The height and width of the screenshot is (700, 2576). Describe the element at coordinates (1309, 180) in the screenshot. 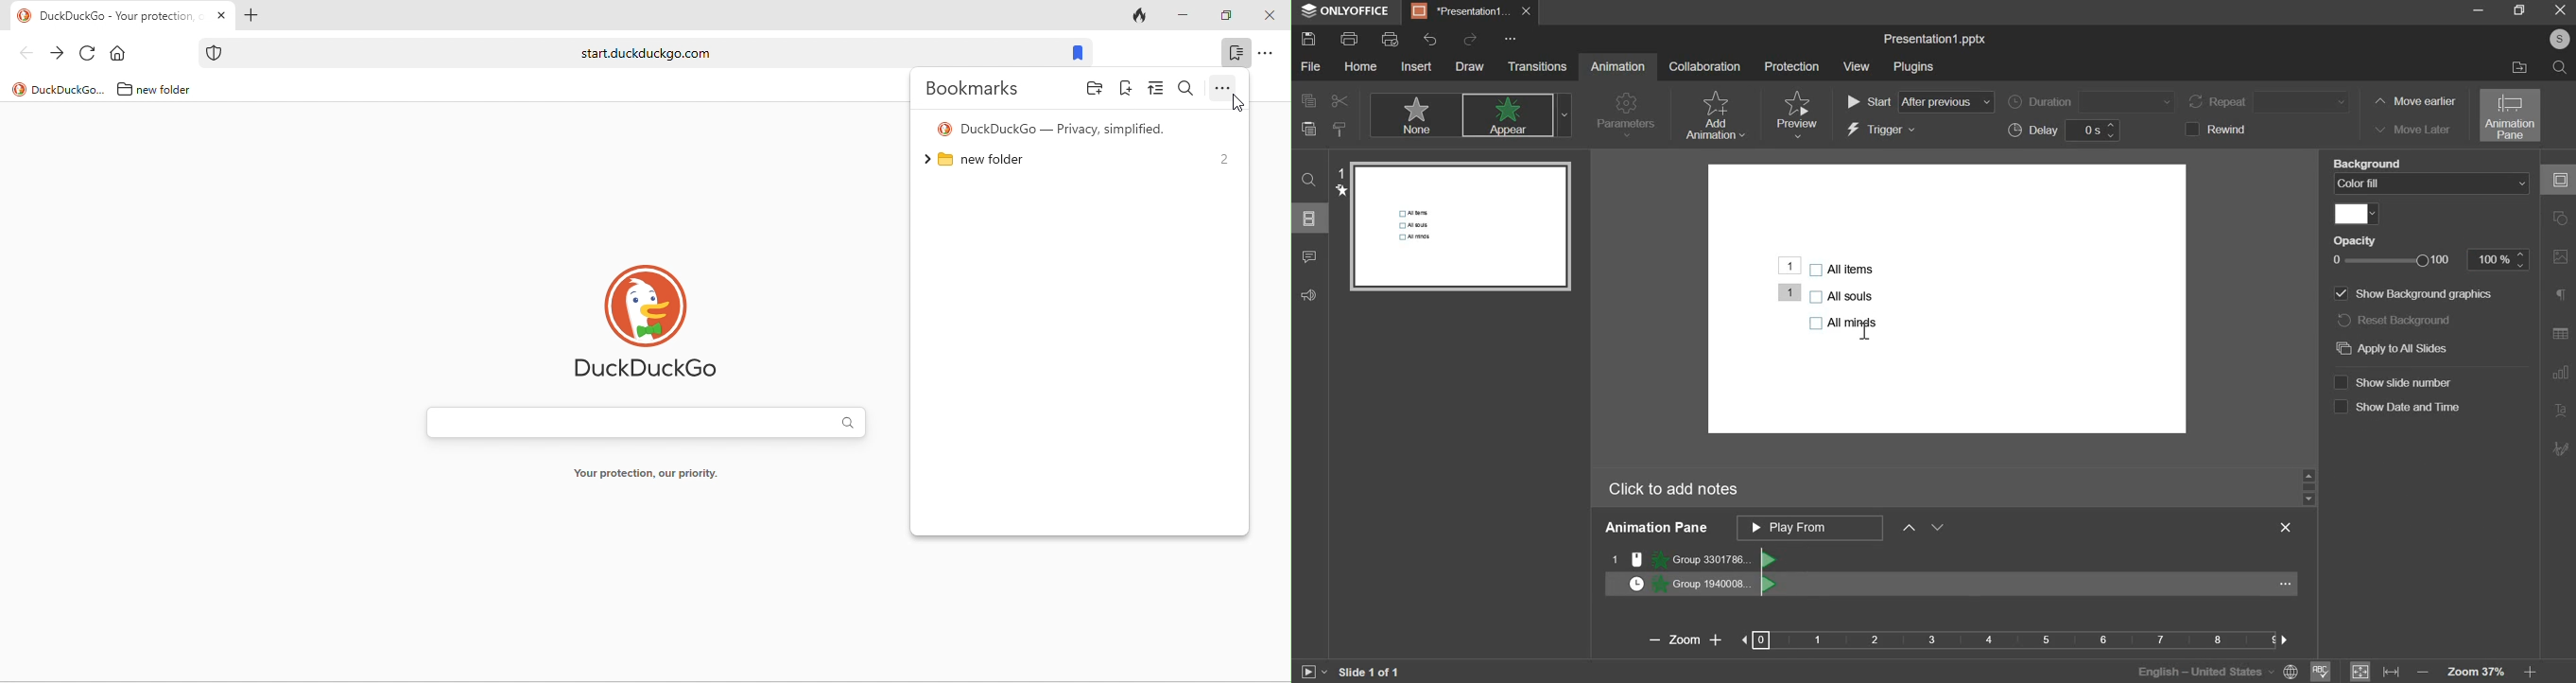

I see `find` at that location.